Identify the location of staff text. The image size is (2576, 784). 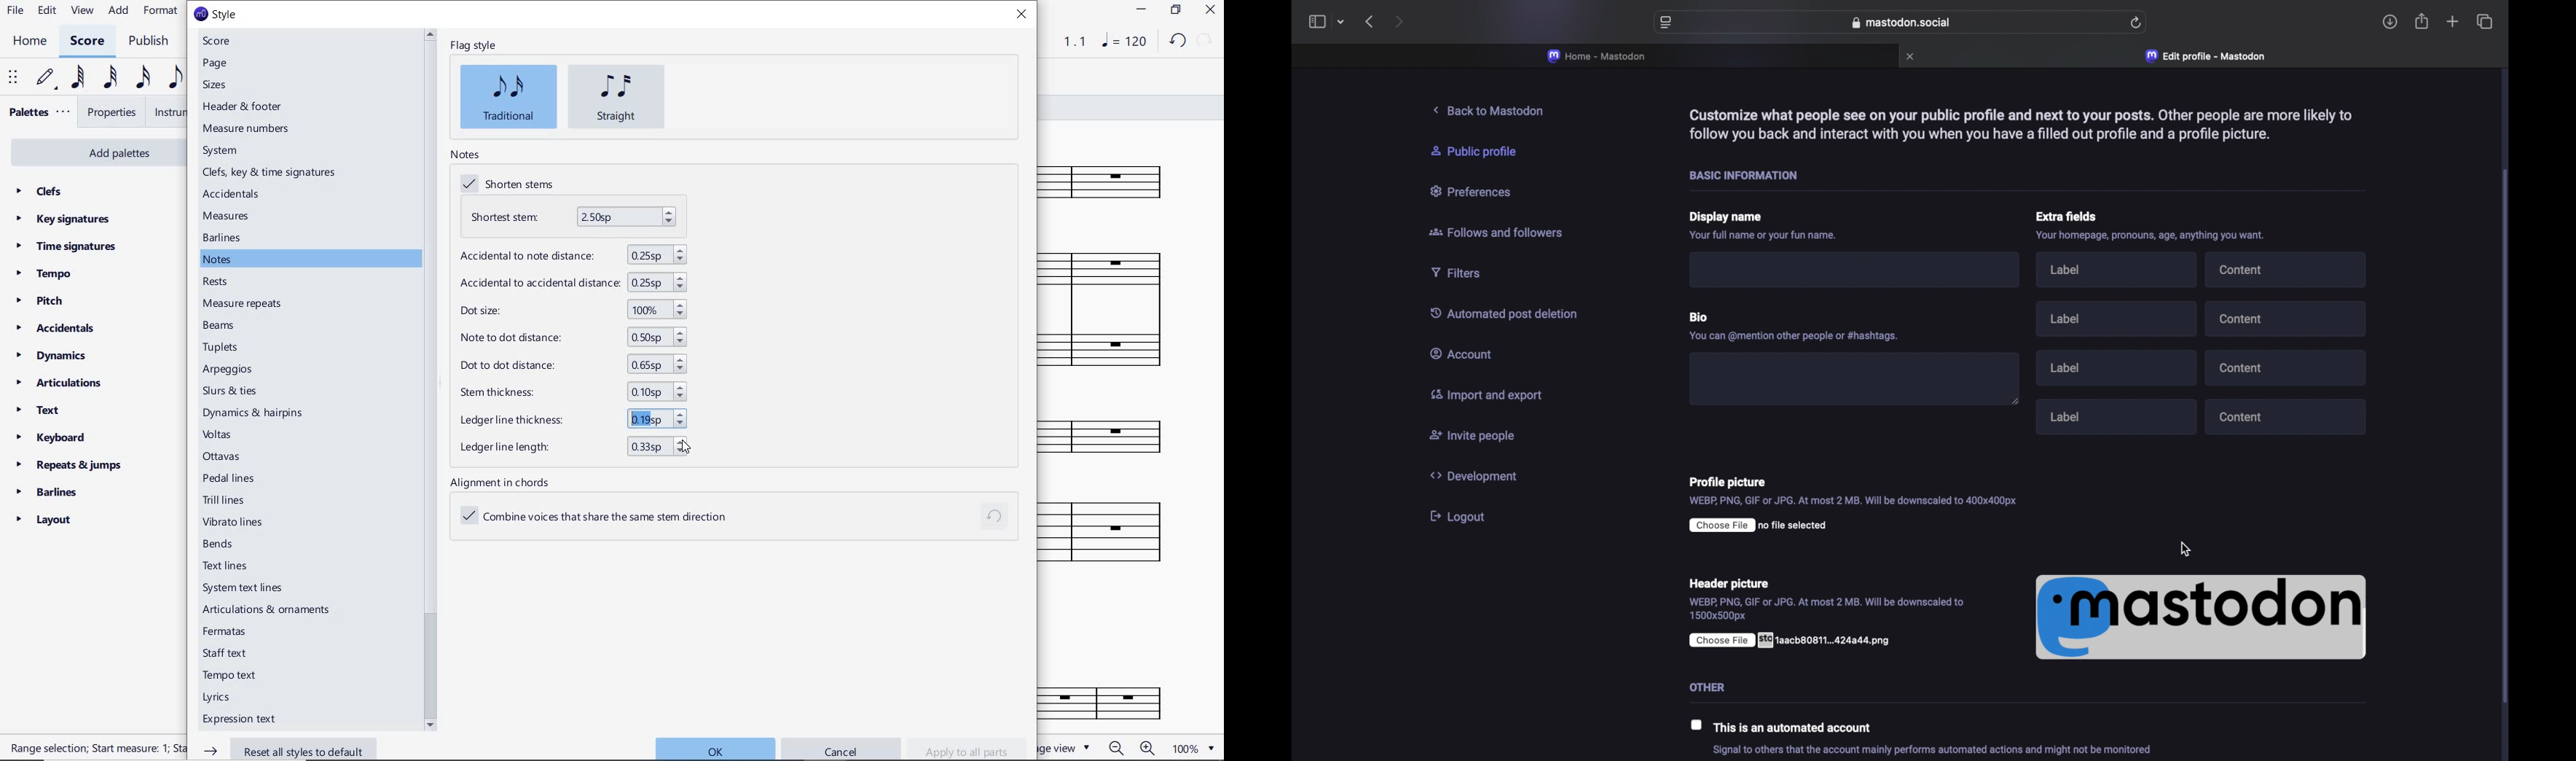
(227, 652).